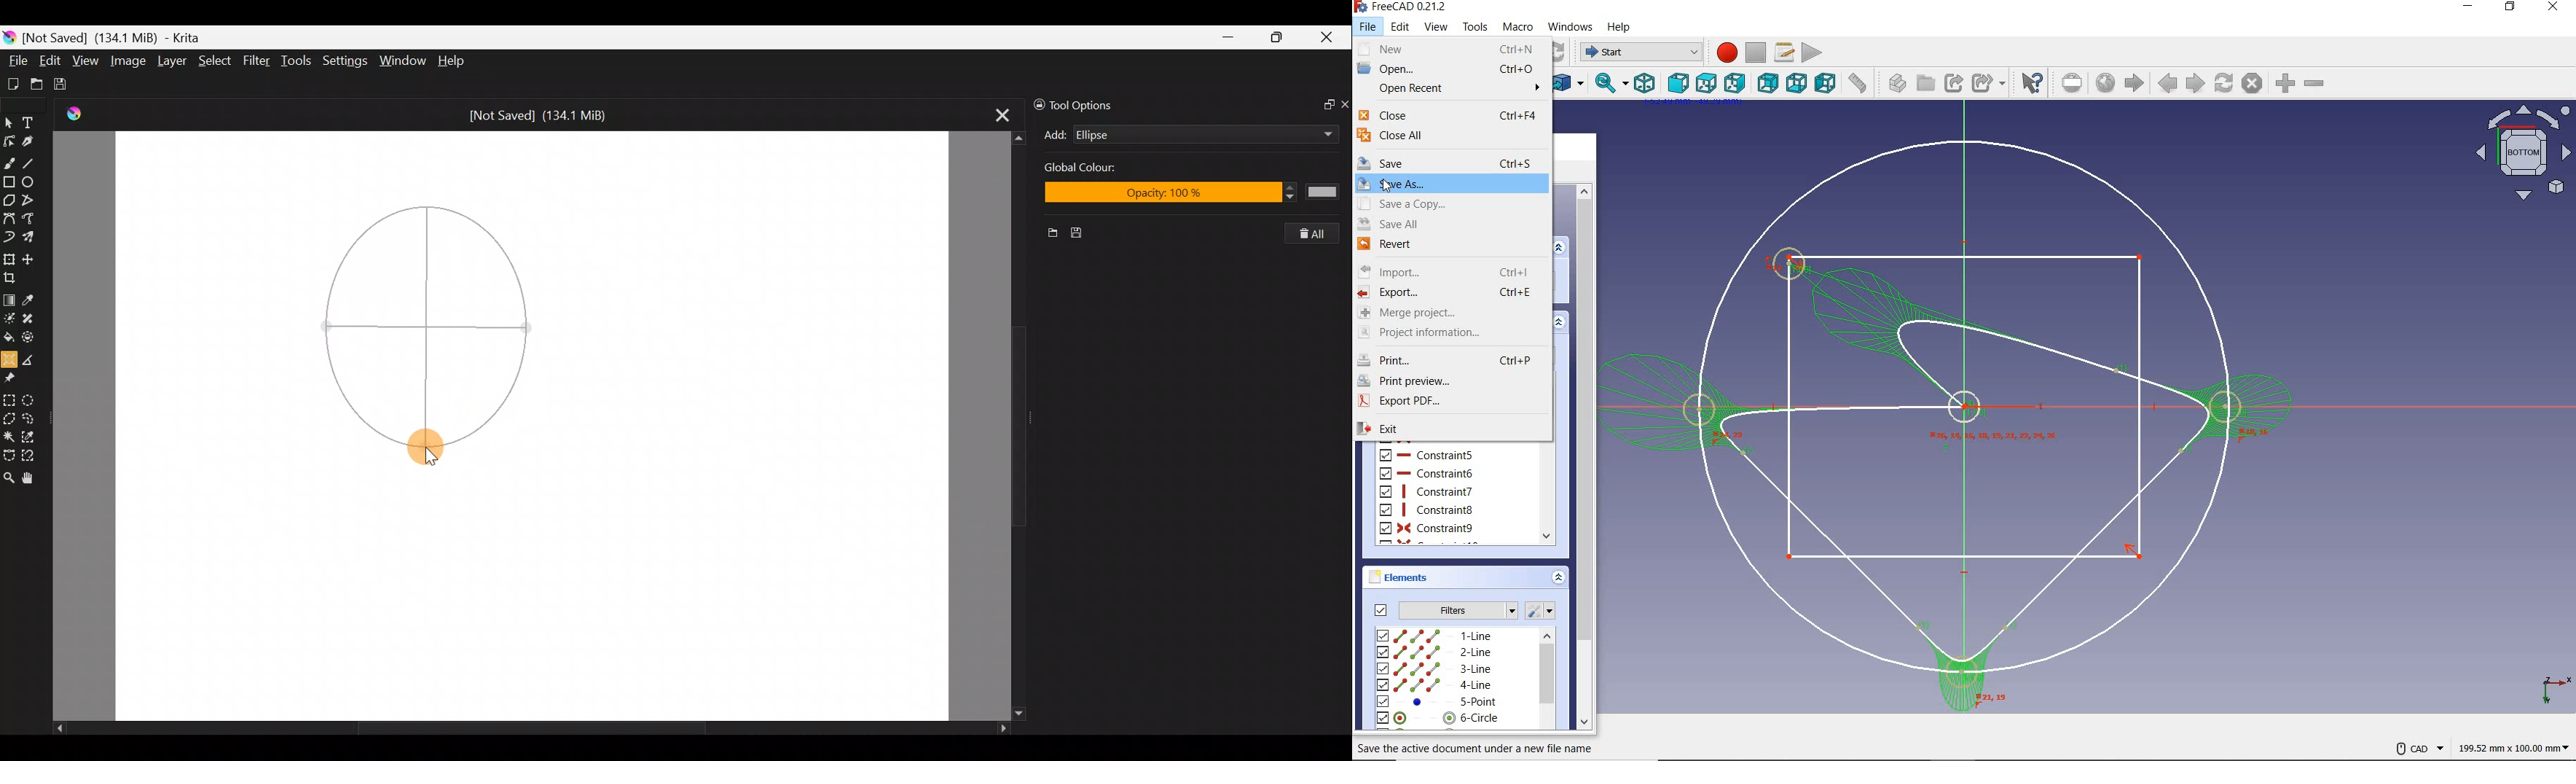 Image resolution: width=2576 pixels, height=784 pixels. Describe the element at coordinates (72, 114) in the screenshot. I see `Krita Logo` at that location.